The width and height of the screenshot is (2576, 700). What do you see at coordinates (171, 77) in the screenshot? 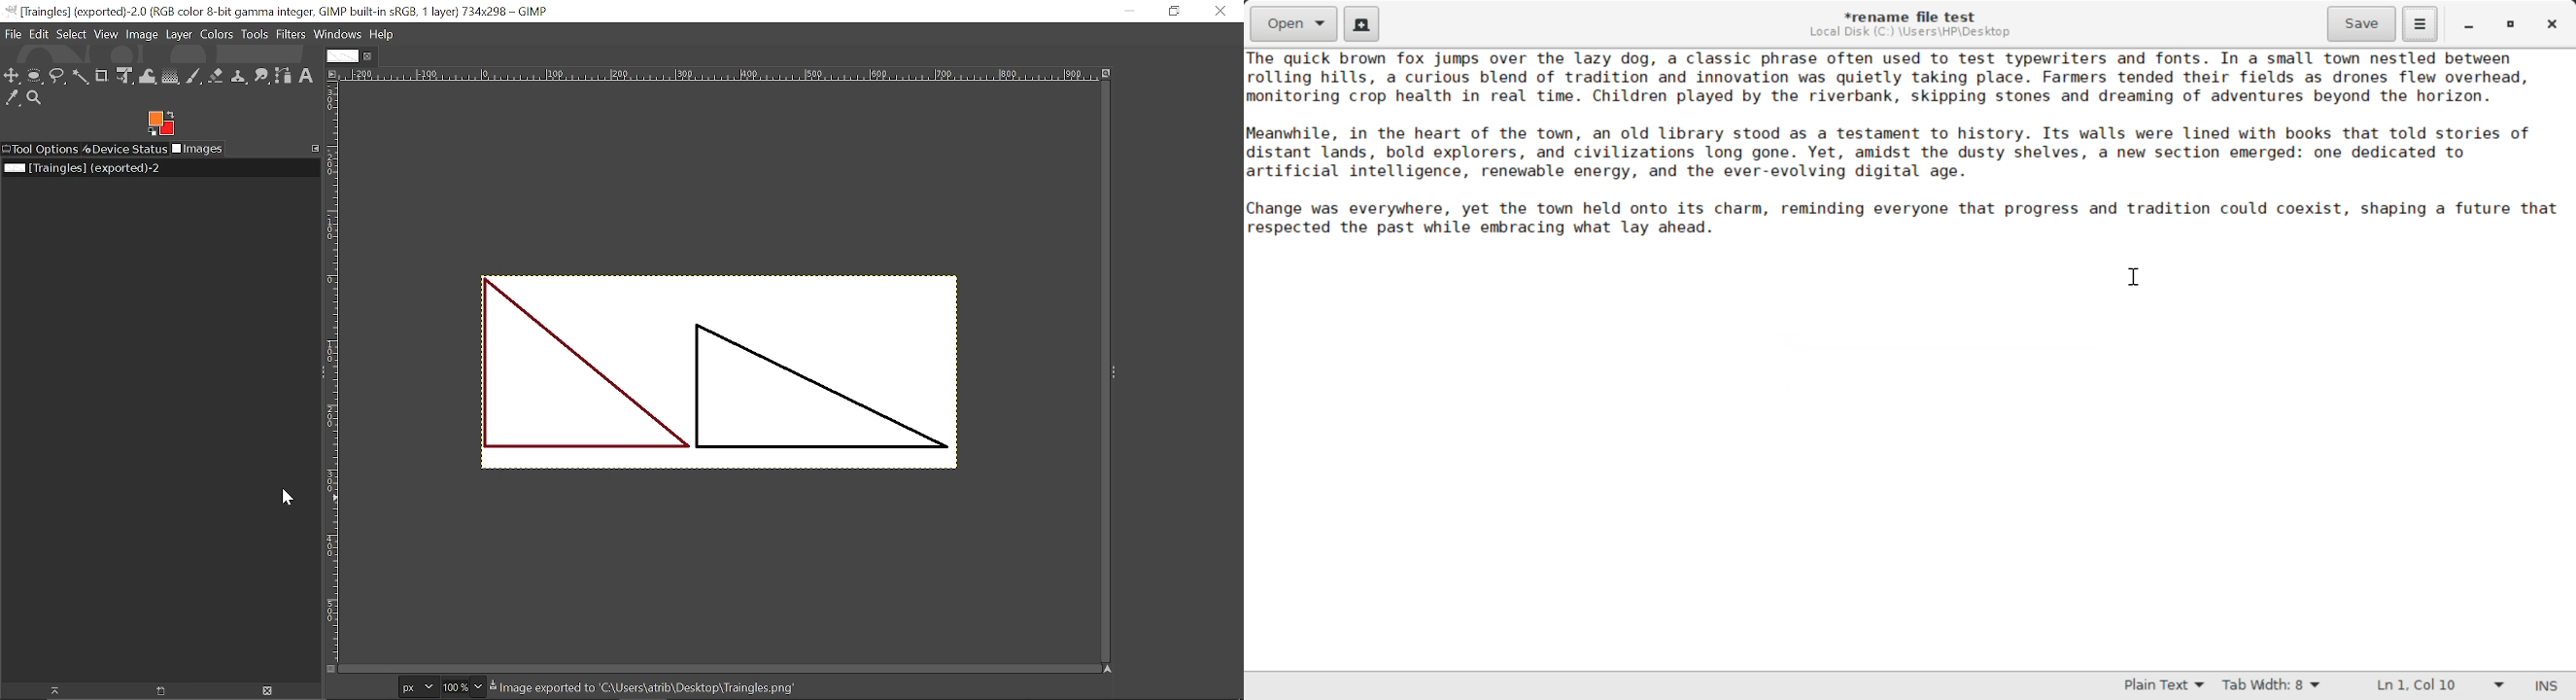
I see `Gradient tool` at bounding box center [171, 77].